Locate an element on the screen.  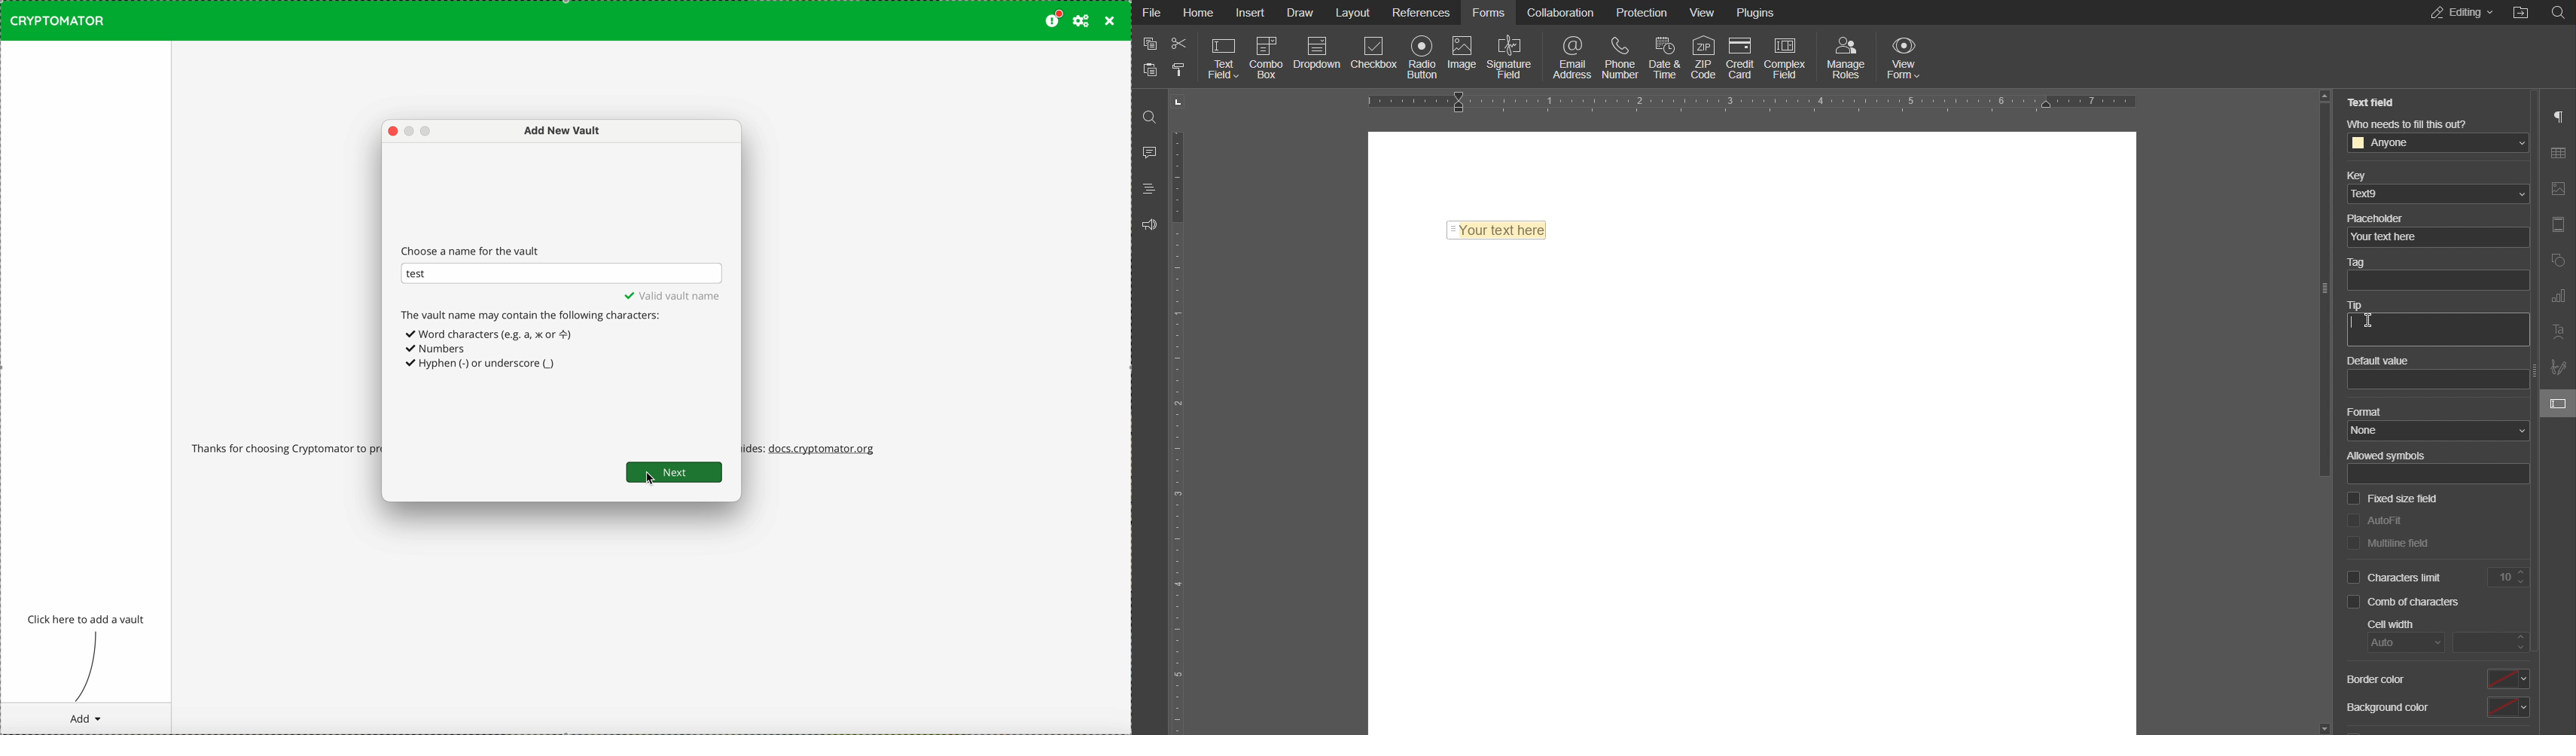
Headings is located at coordinates (1149, 188).